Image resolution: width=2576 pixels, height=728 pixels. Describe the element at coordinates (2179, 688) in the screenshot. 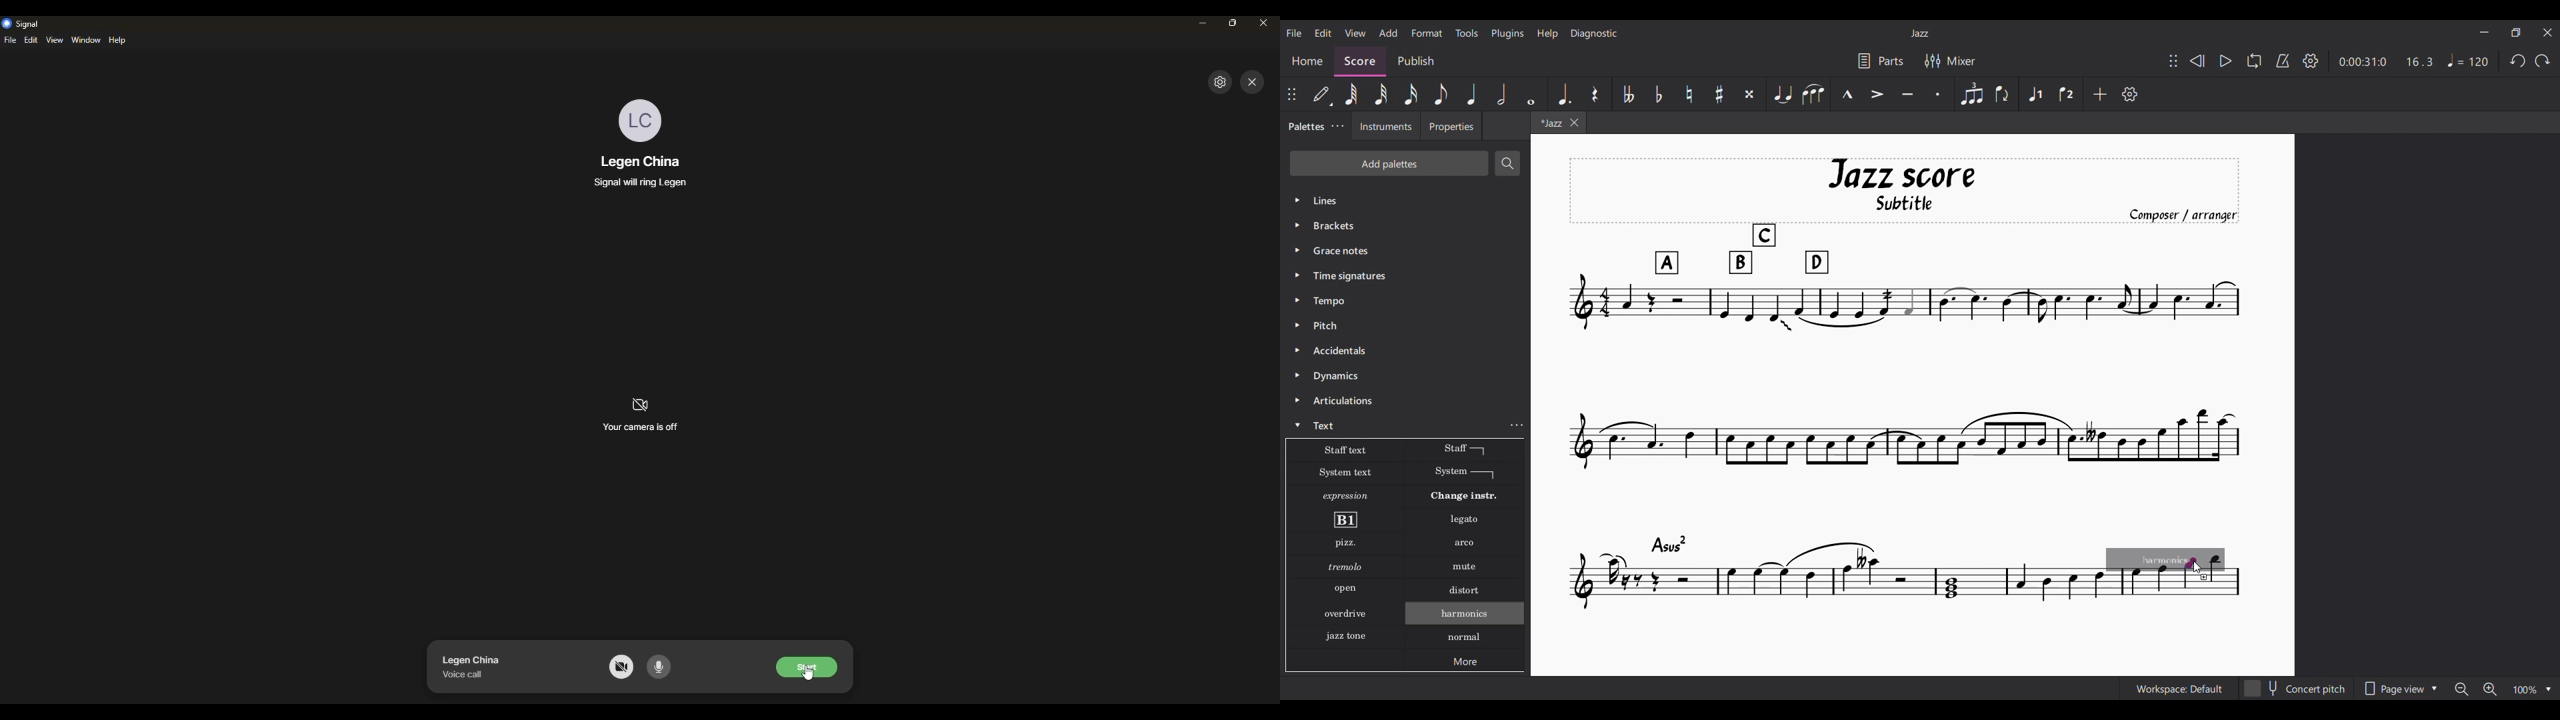

I see `Current workspace setting` at that location.